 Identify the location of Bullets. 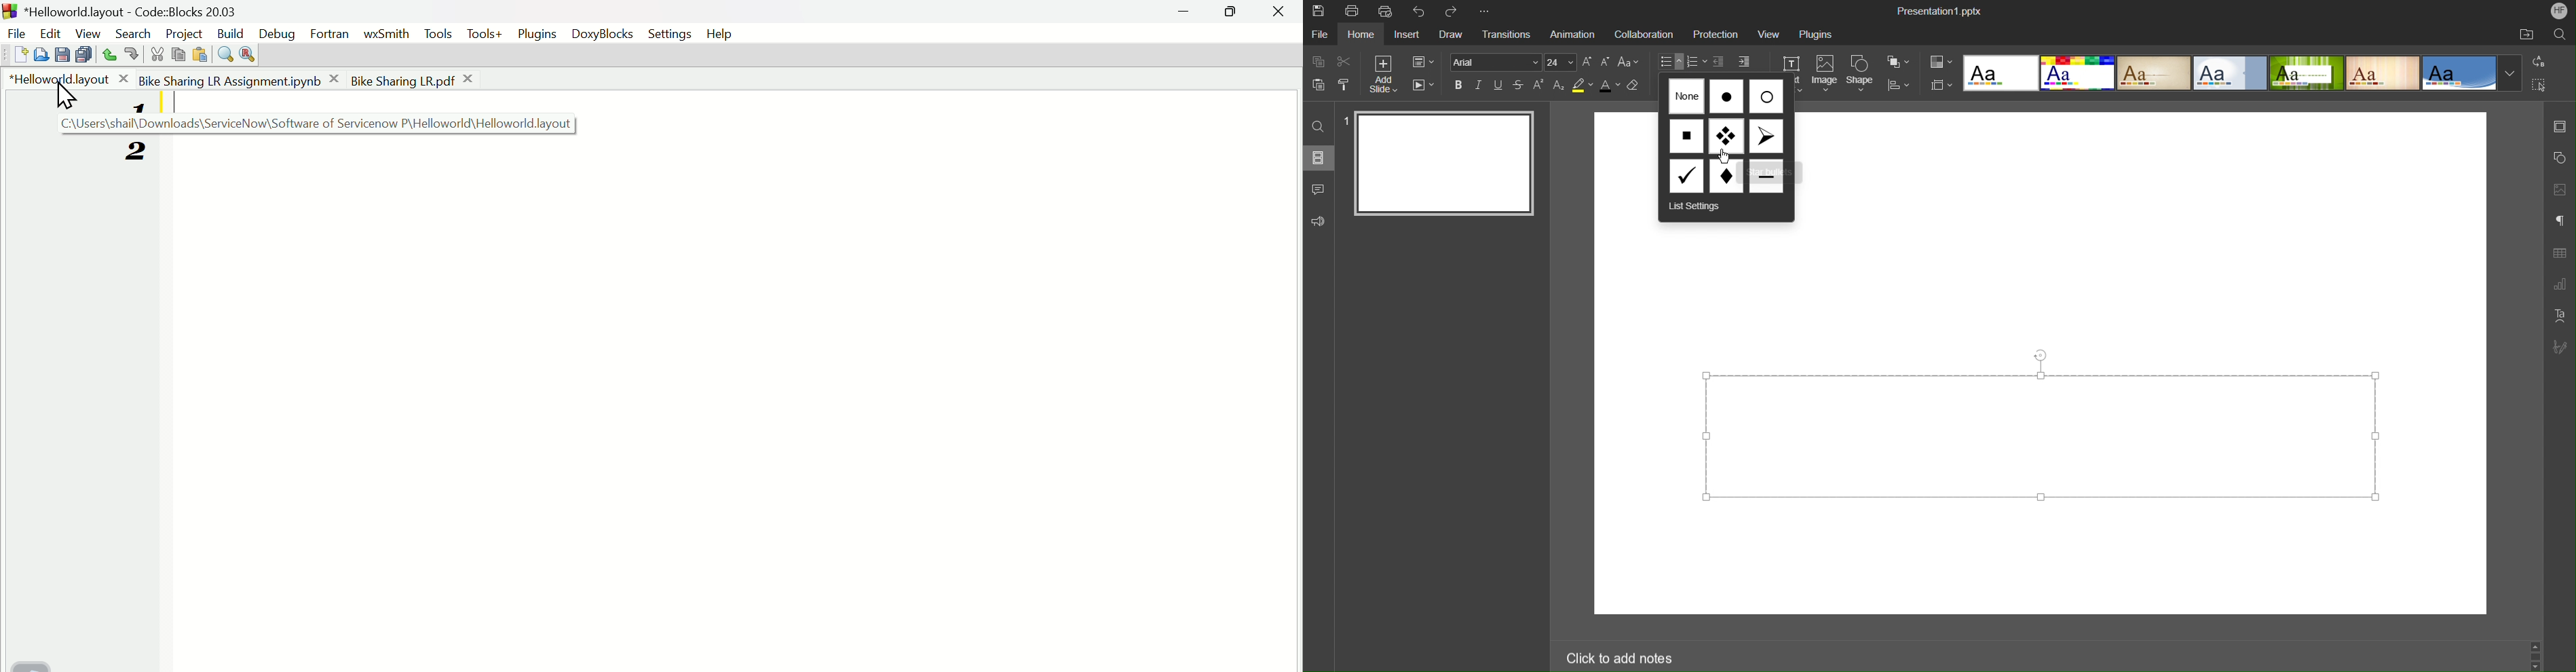
(1671, 62).